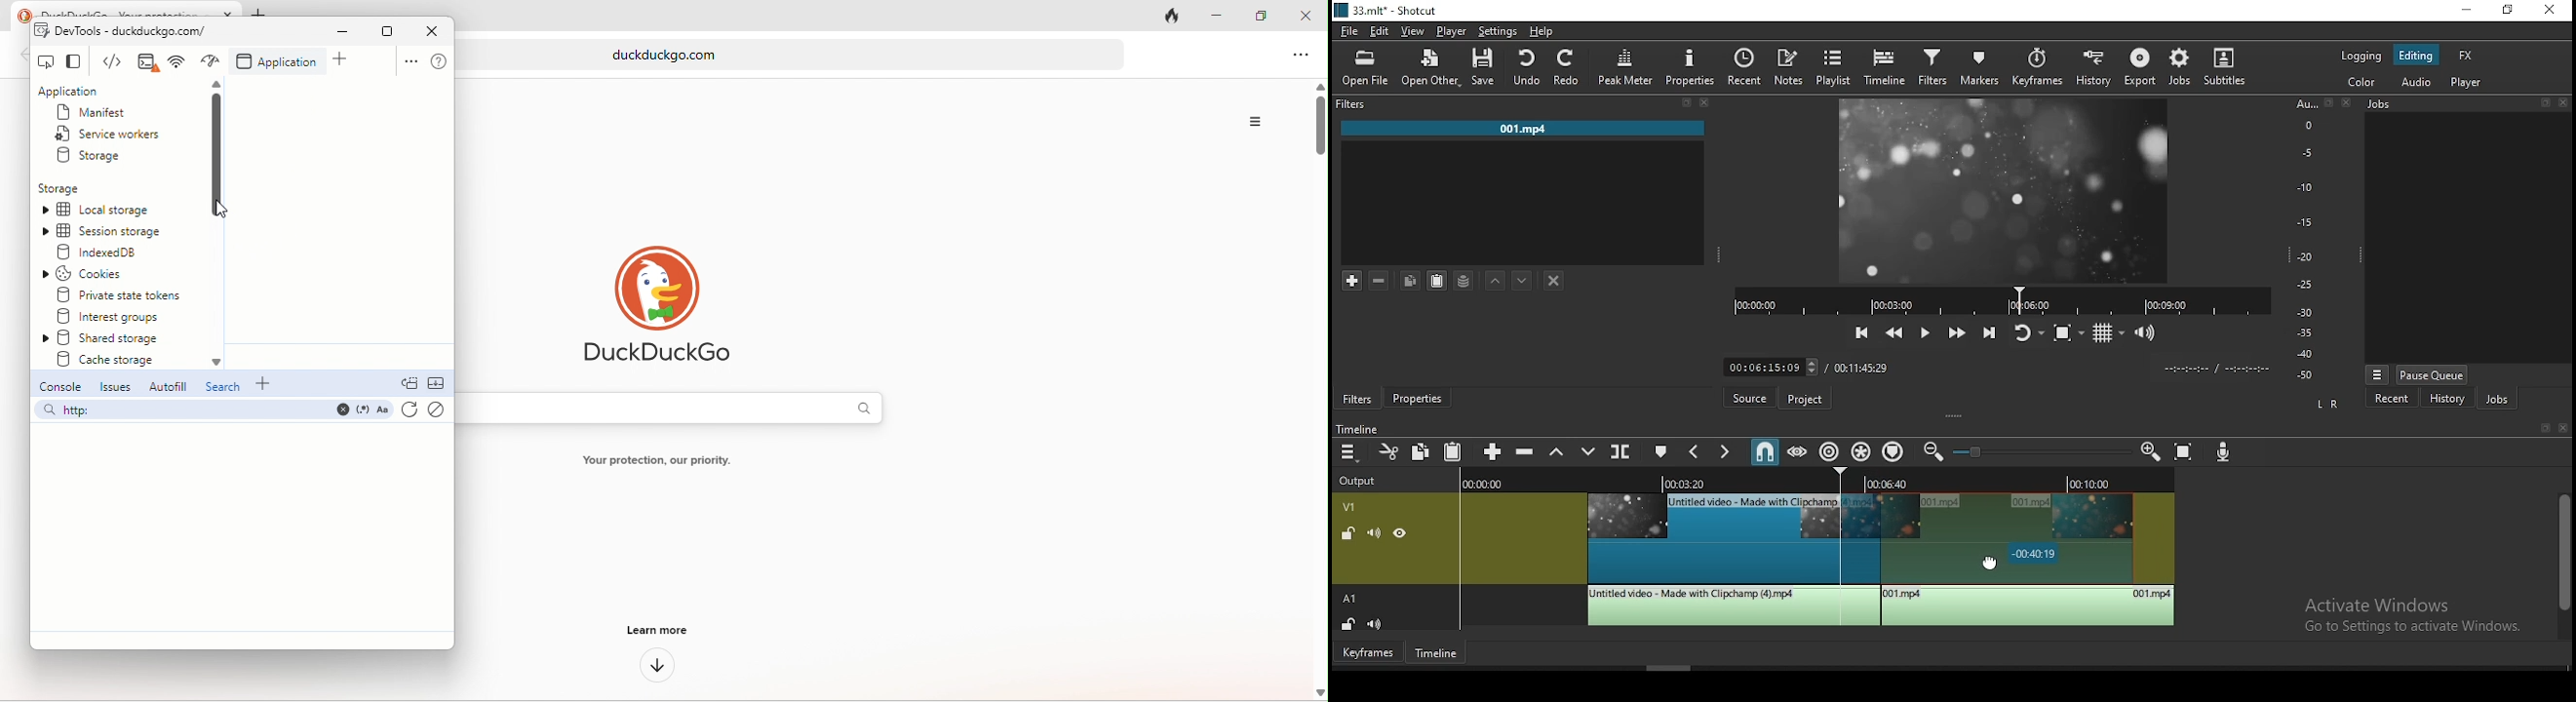  I want to click on video clip (selected), so click(2009, 535).